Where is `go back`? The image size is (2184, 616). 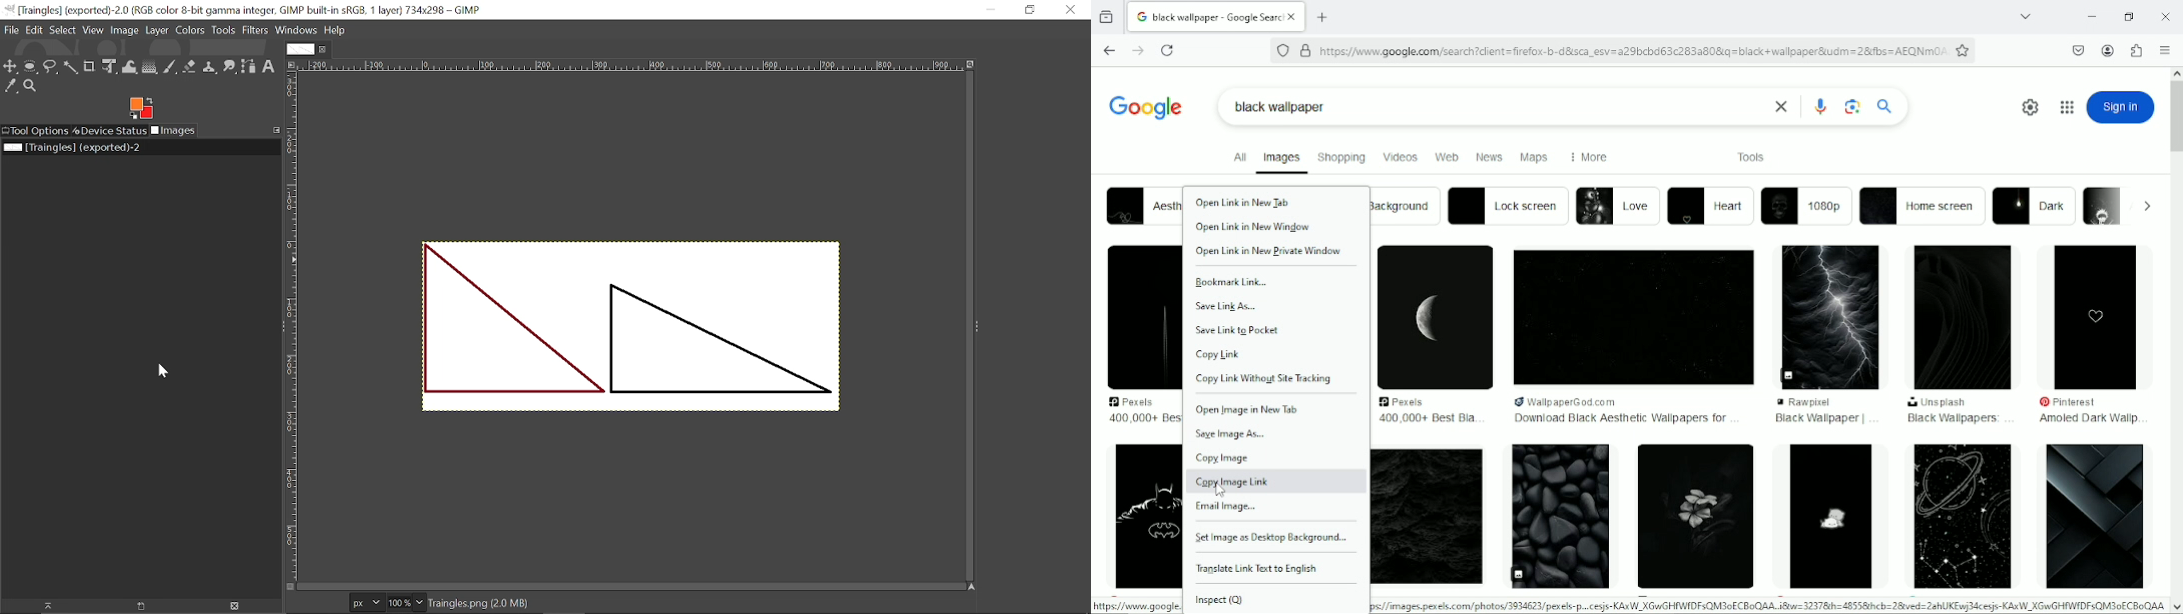
go back is located at coordinates (1108, 48).